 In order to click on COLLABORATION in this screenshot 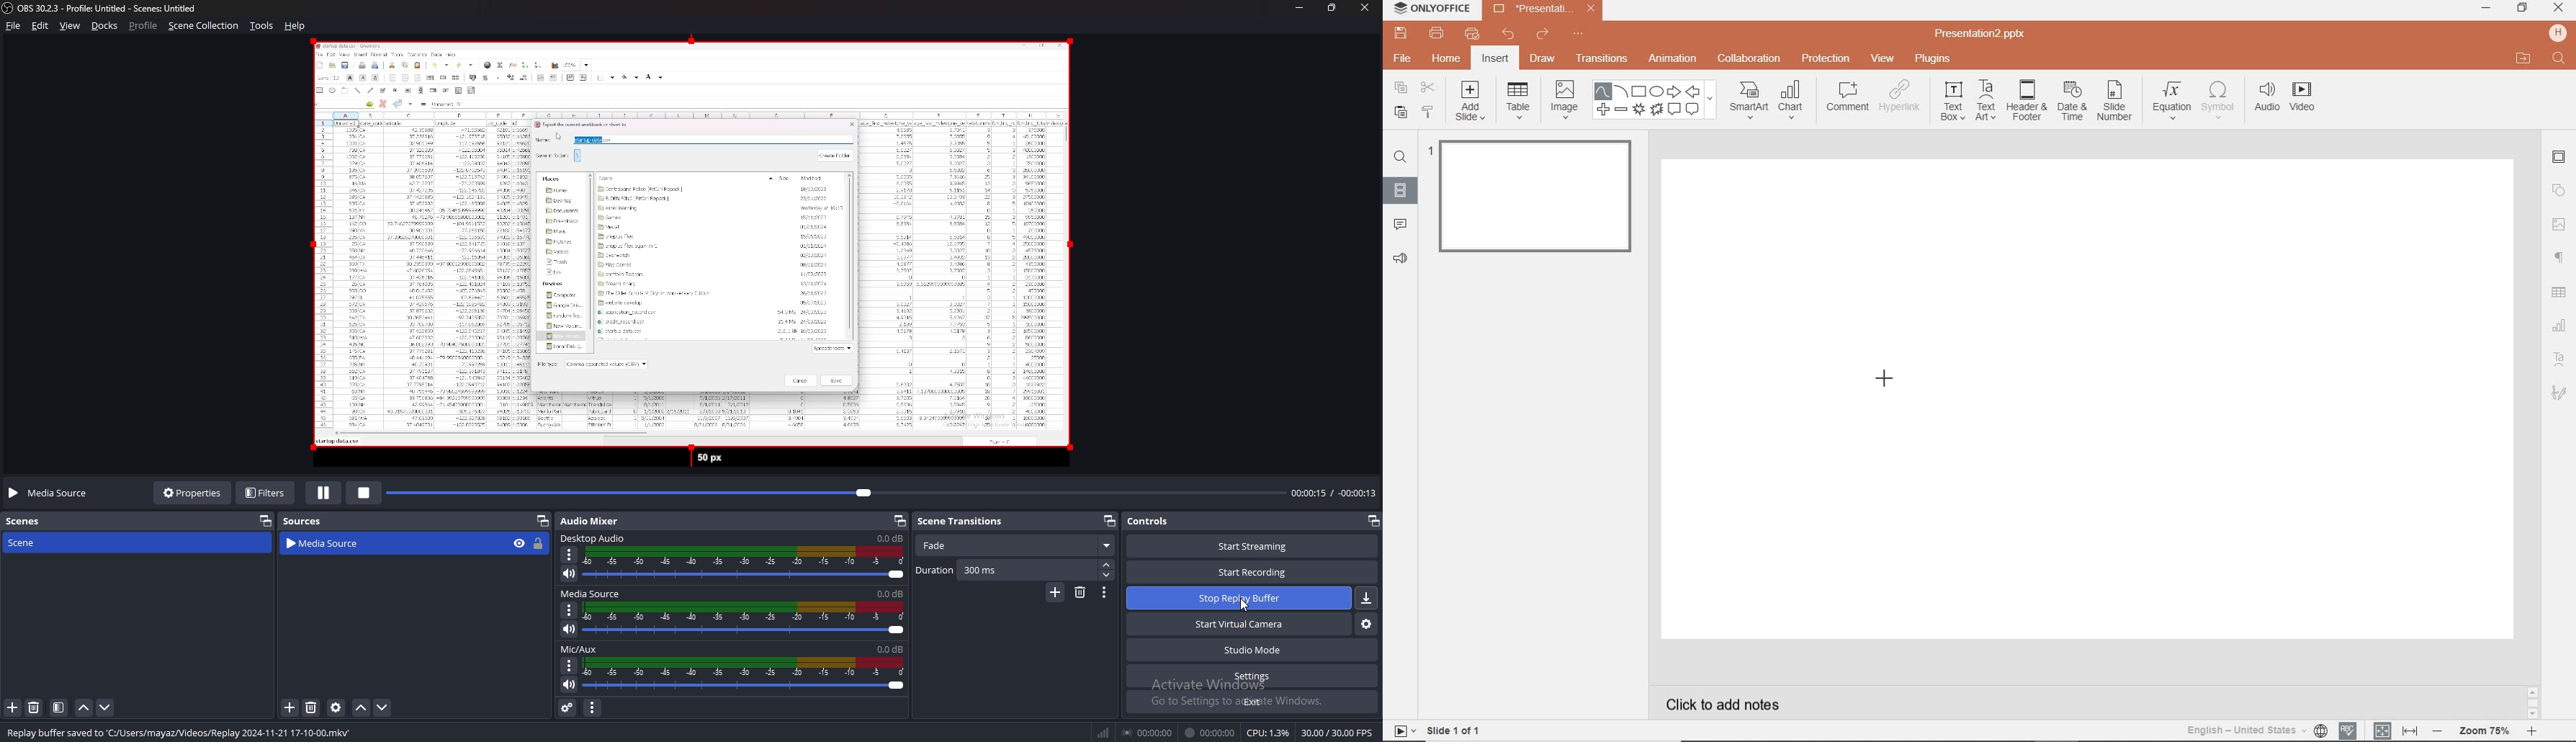, I will do `click(1749, 58)`.